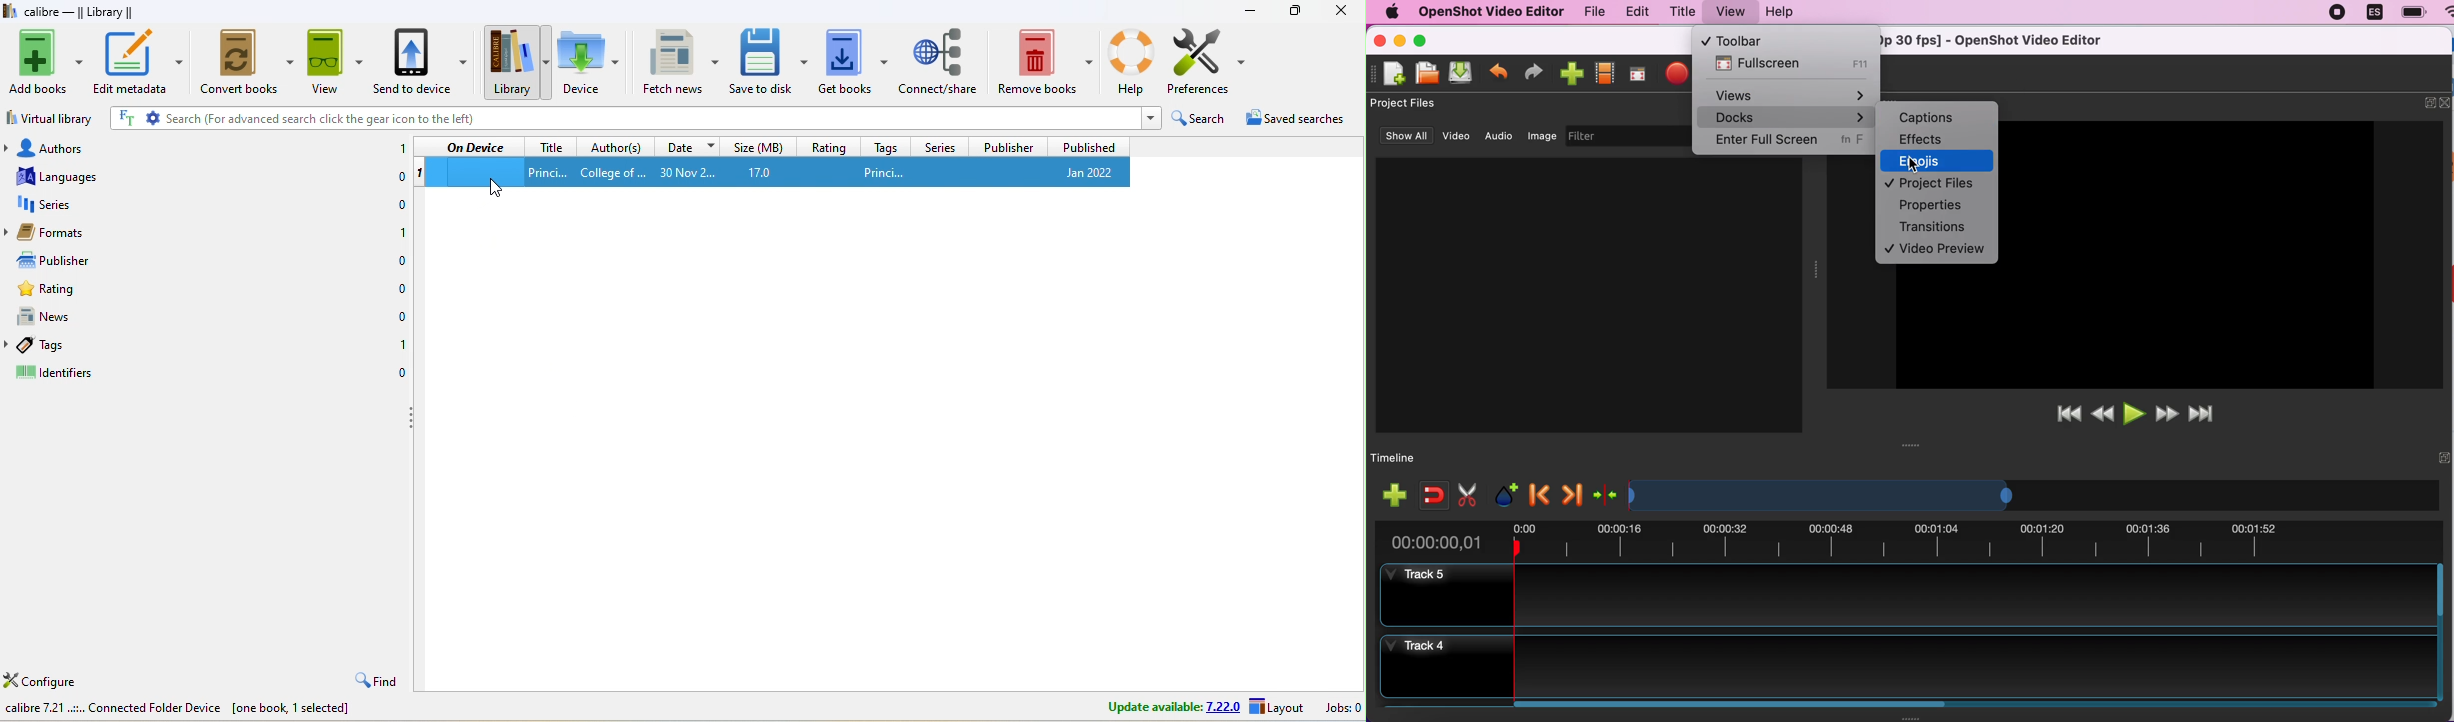 The image size is (2464, 728). What do you see at coordinates (550, 145) in the screenshot?
I see `title` at bounding box center [550, 145].